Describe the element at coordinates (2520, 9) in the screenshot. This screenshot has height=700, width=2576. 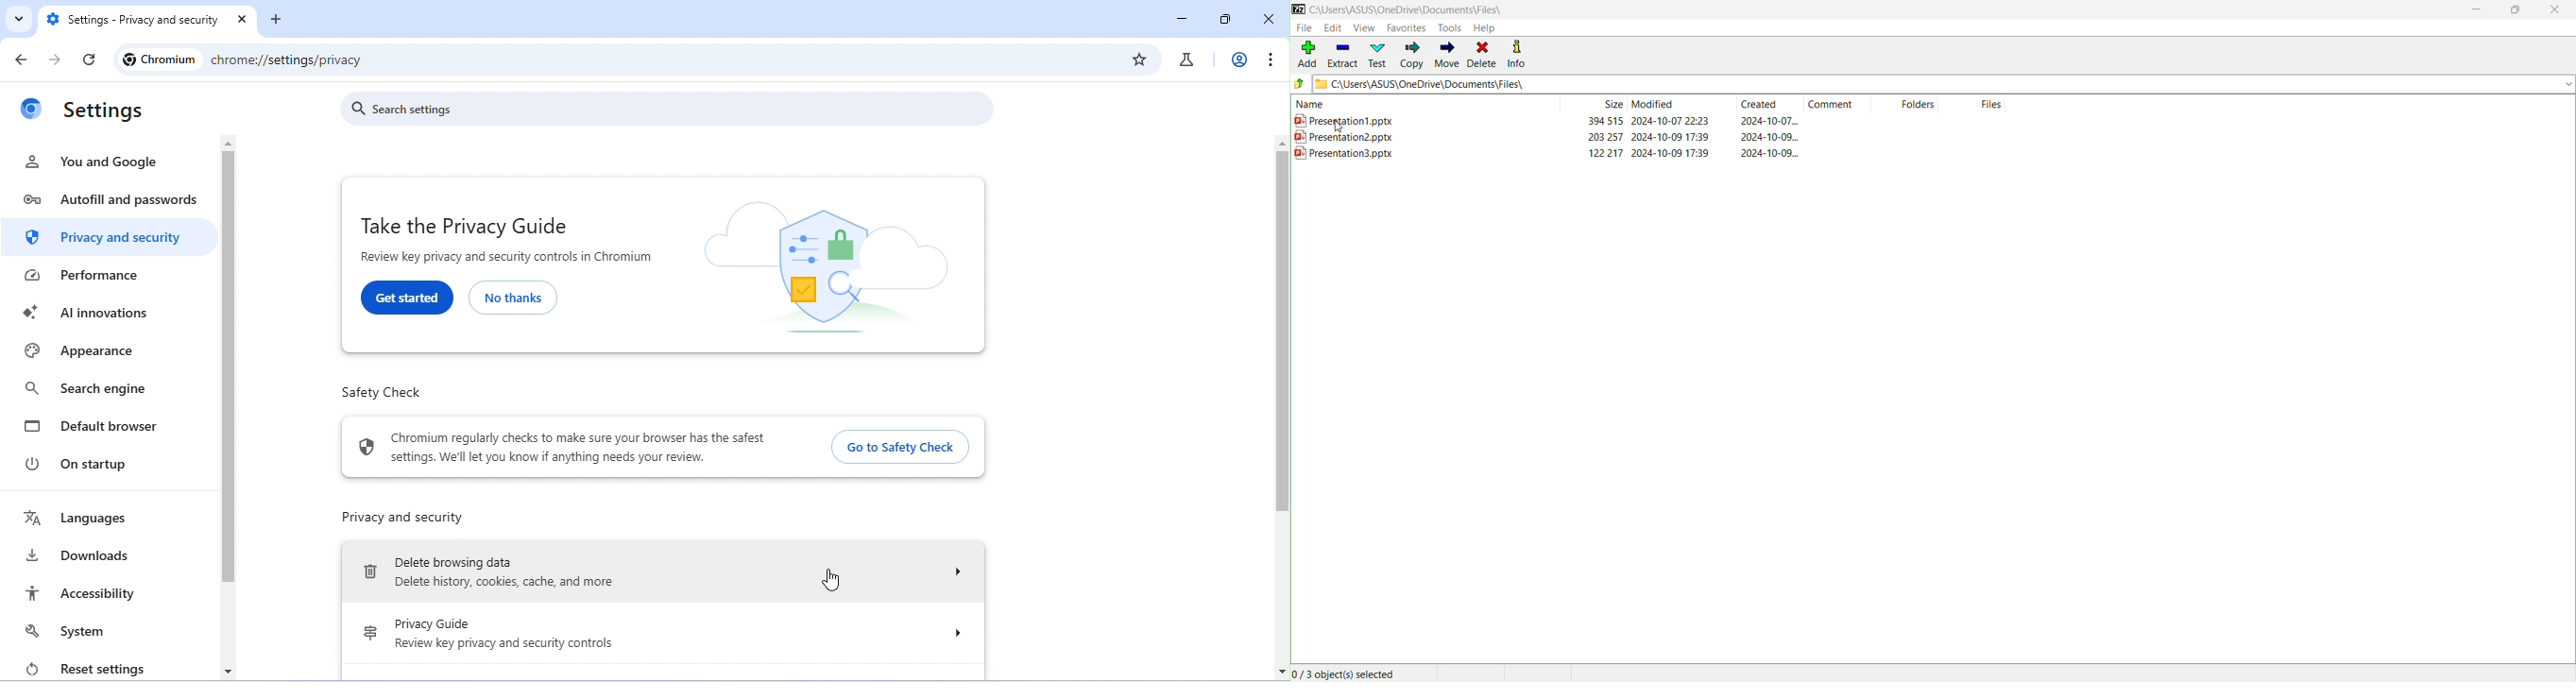
I see `Restore Down` at that location.